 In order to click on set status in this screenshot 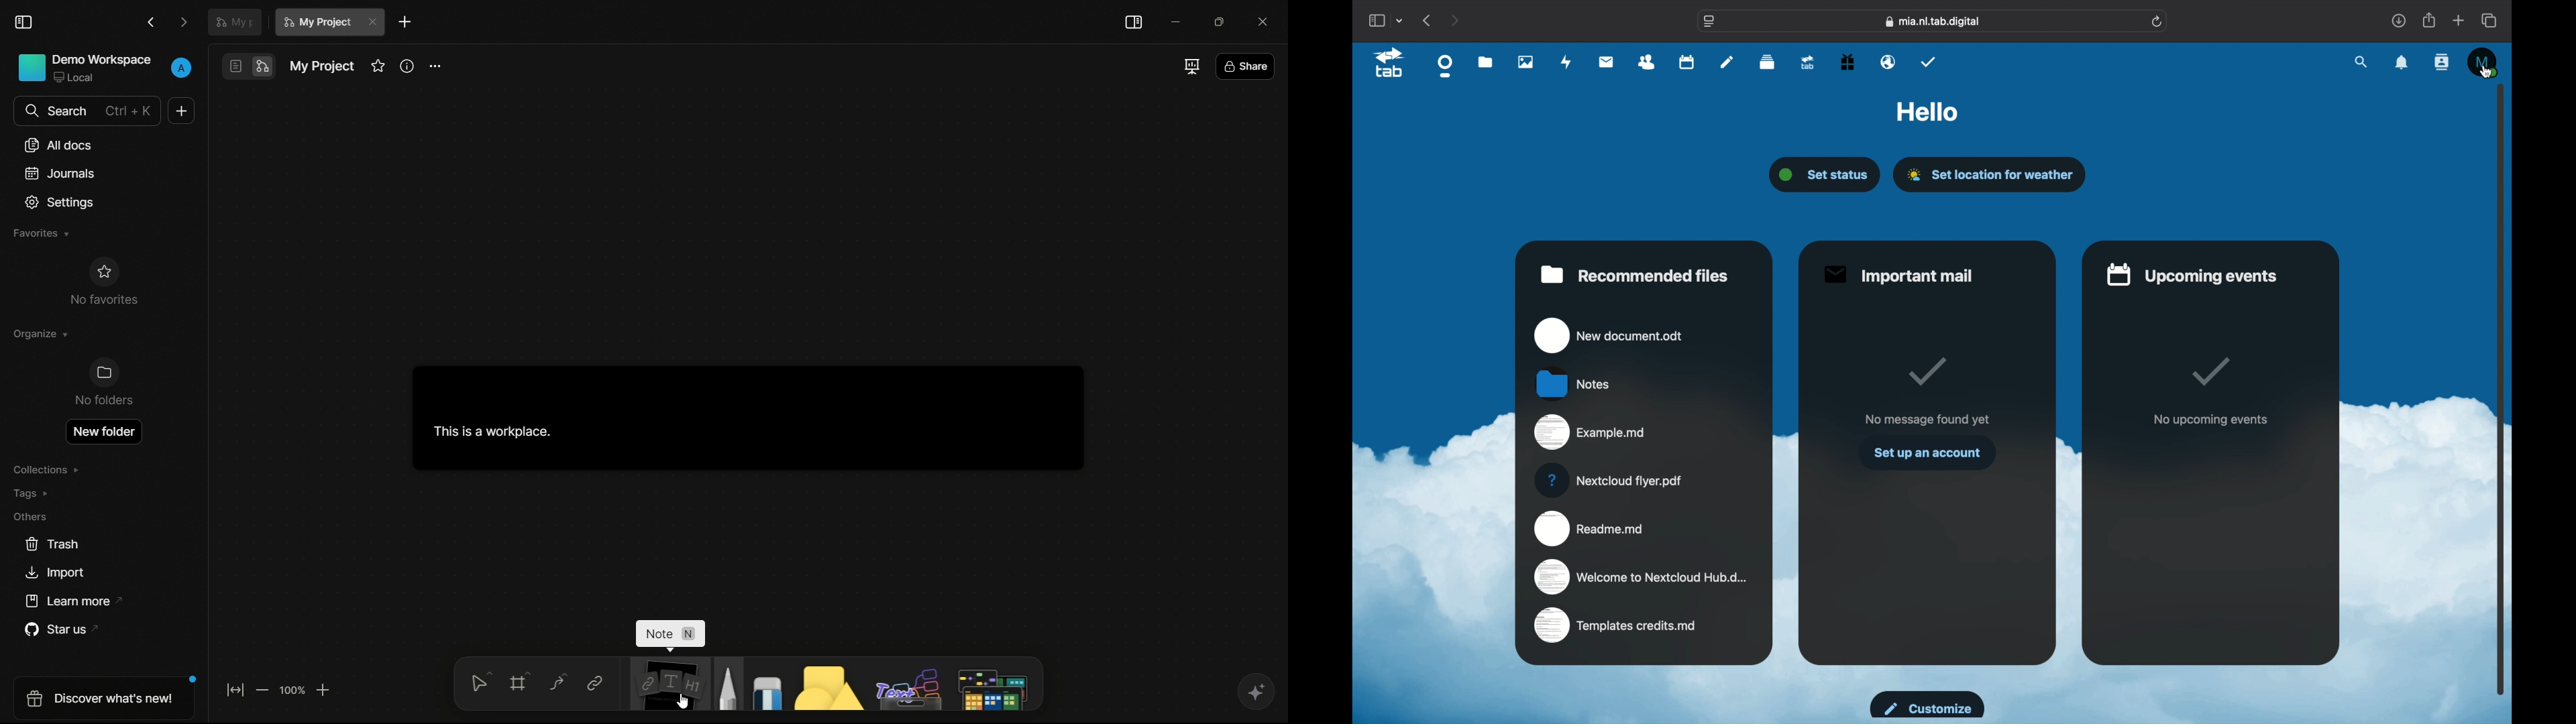, I will do `click(1823, 174)`.